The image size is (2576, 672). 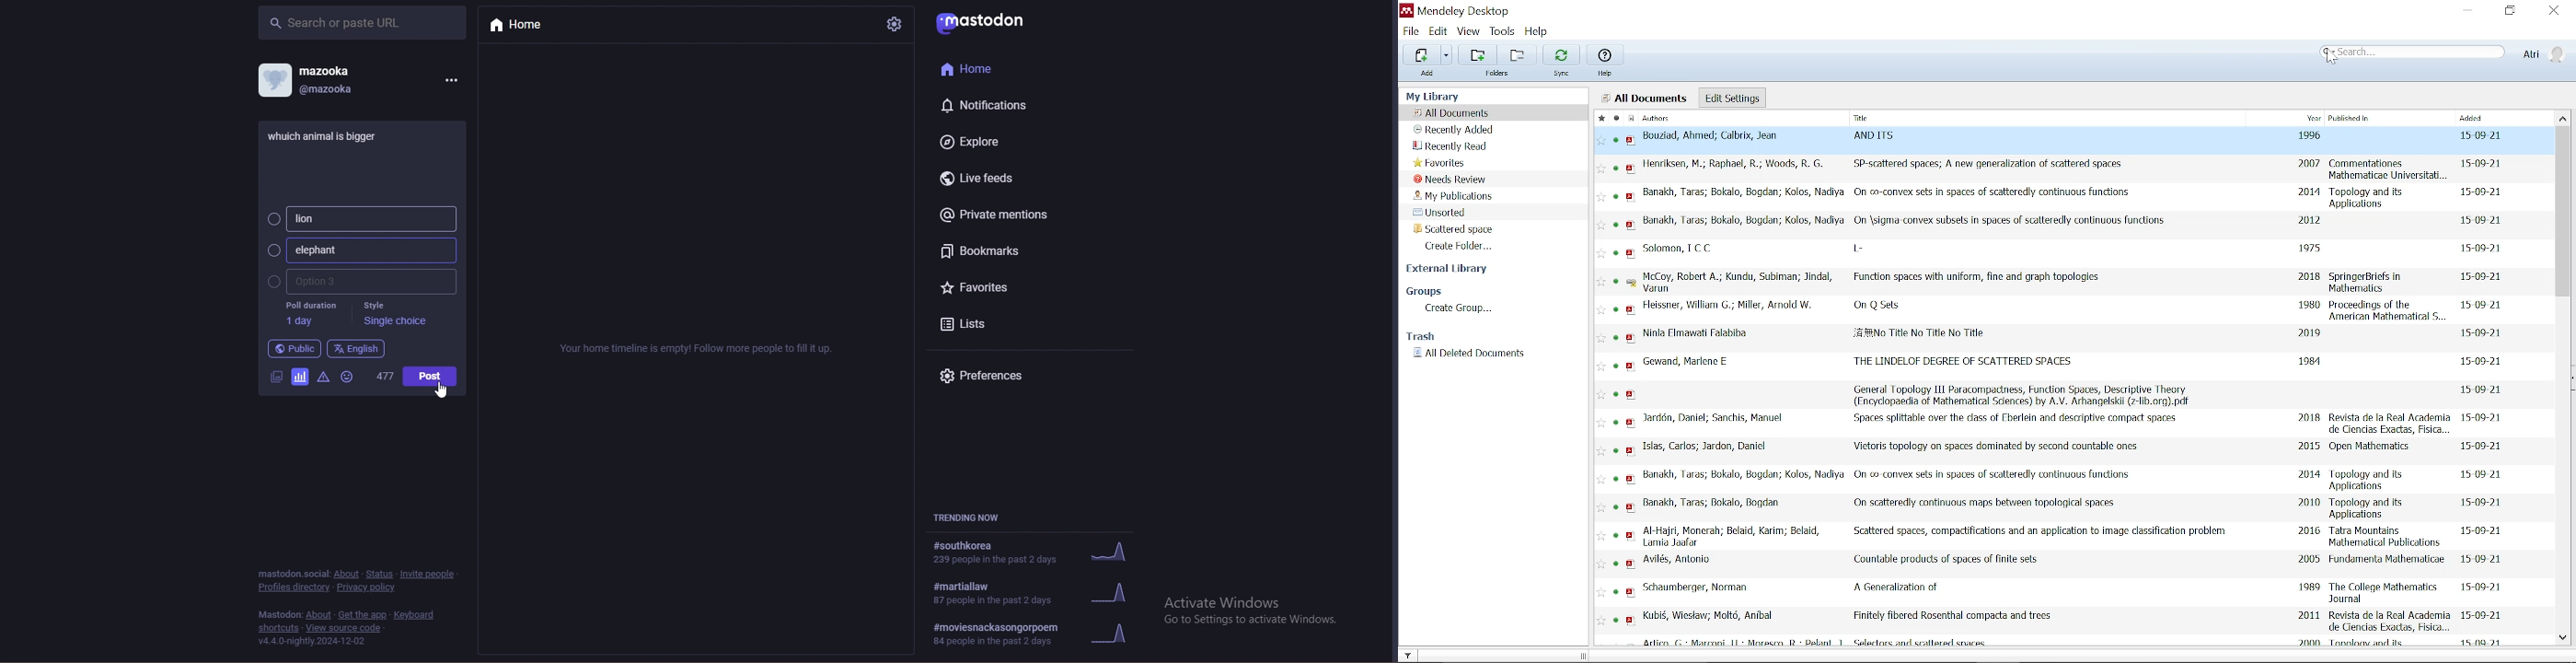 What do you see at coordinates (1601, 450) in the screenshot?
I see `Add to favorite` at bounding box center [1601, 450].